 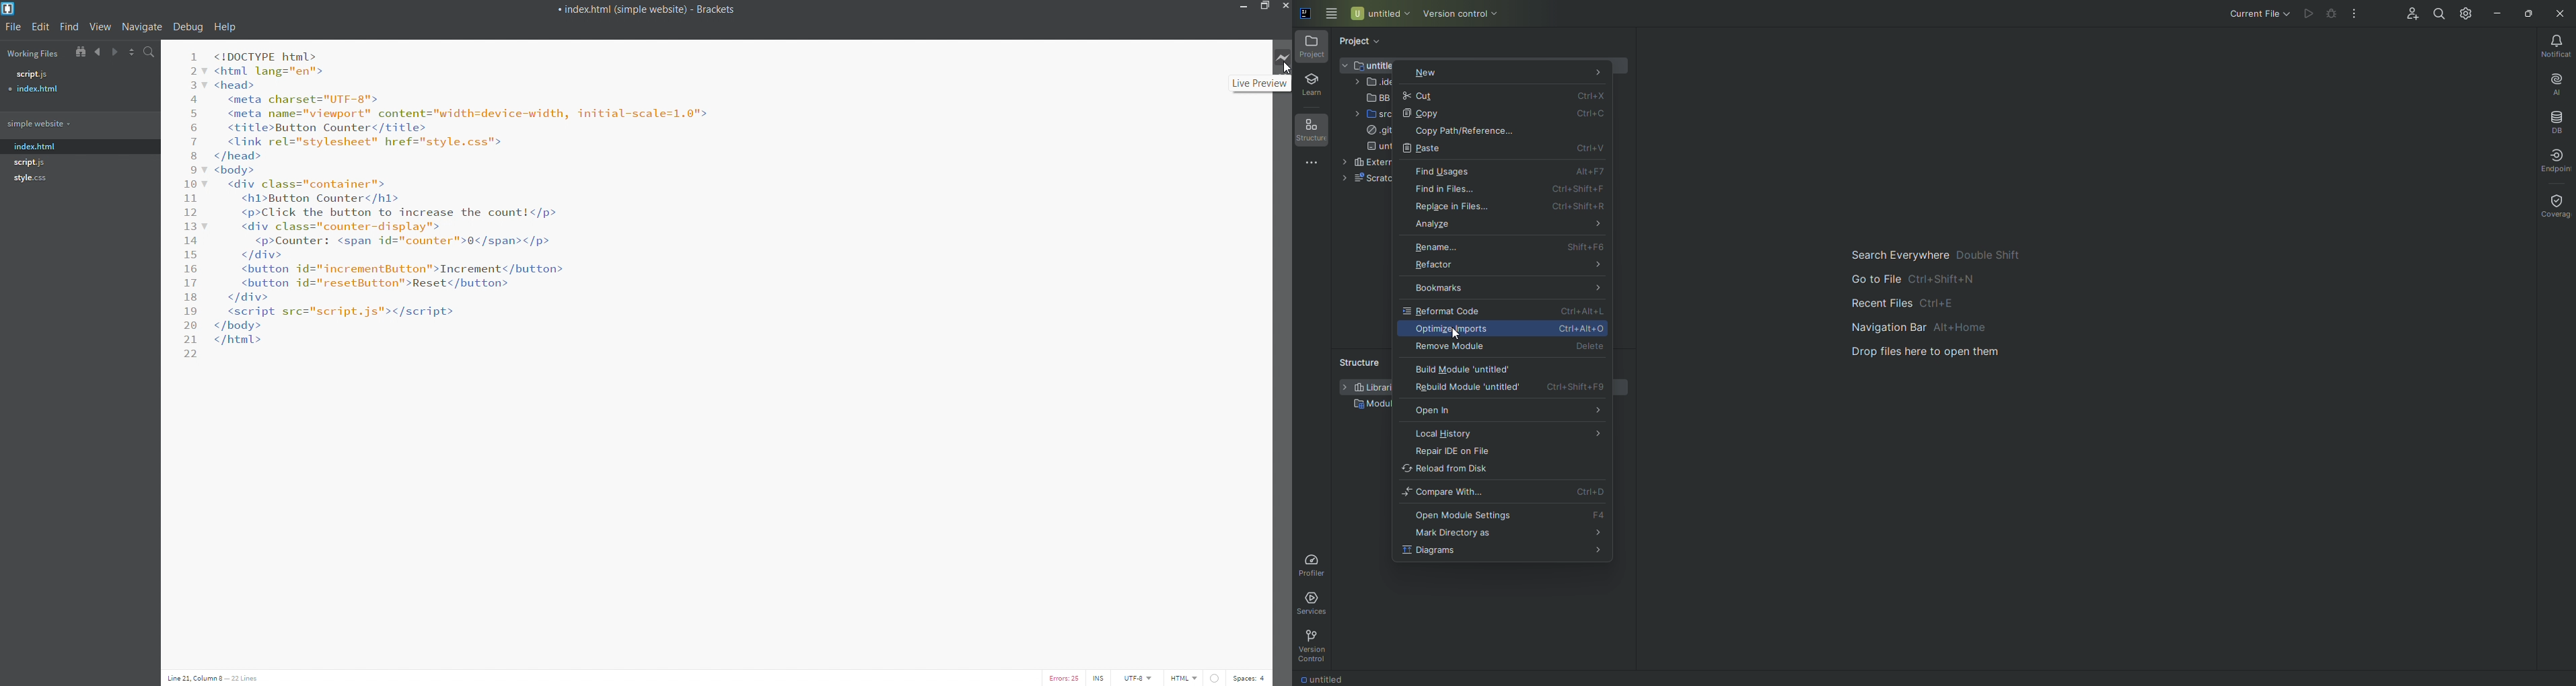 I want to click on help, so click(x=225, y=26).